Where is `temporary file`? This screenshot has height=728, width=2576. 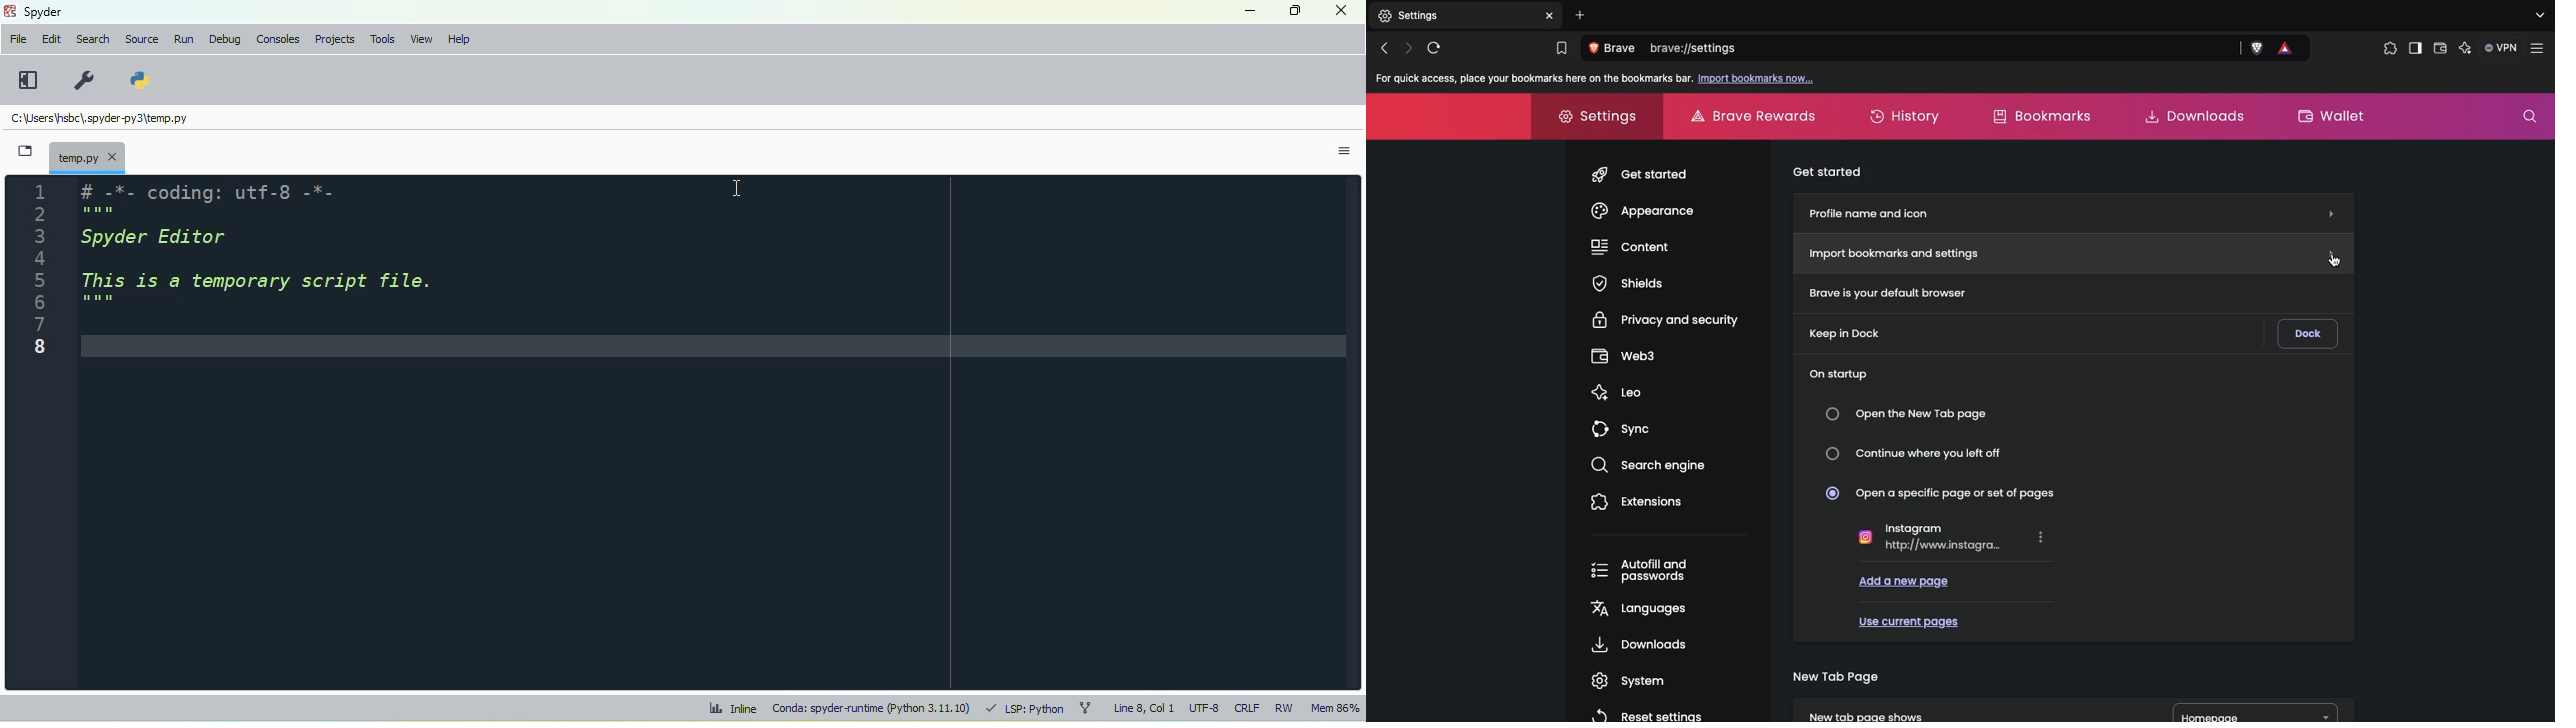 temporary file is located at coordinates (87, 156).